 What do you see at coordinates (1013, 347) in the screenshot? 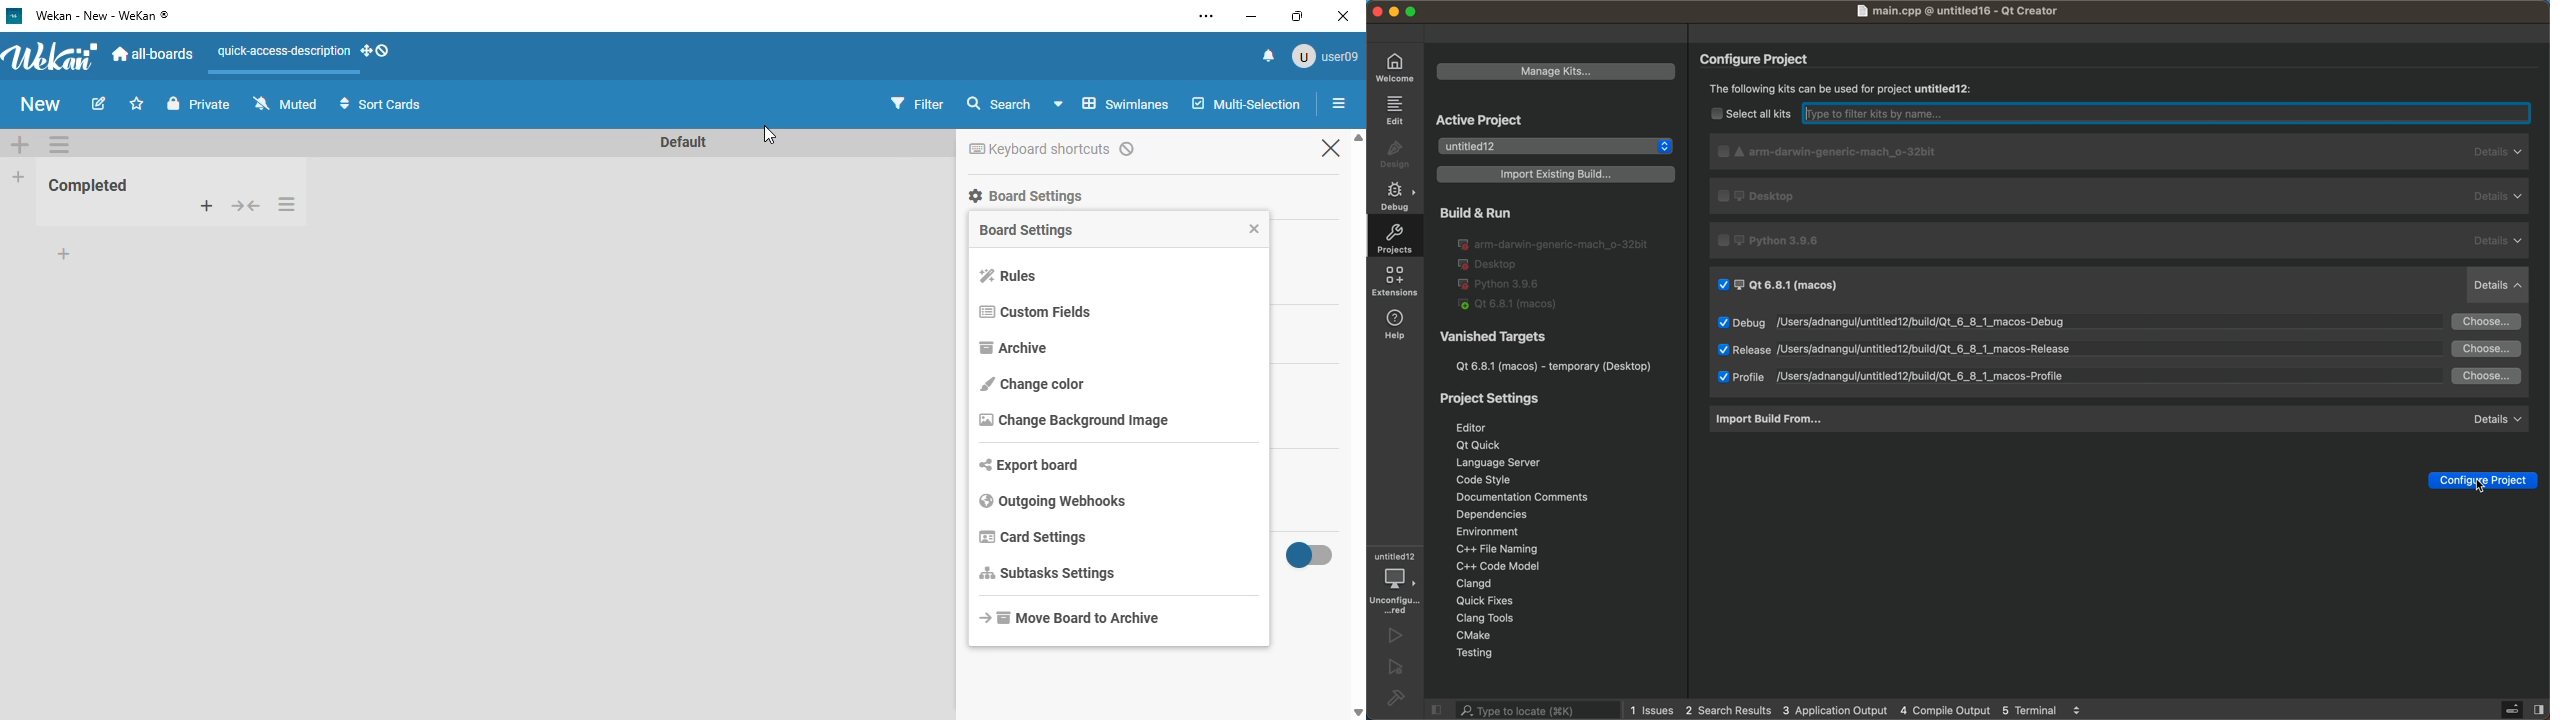
I see `archive` at bounding box center [1013, 347].